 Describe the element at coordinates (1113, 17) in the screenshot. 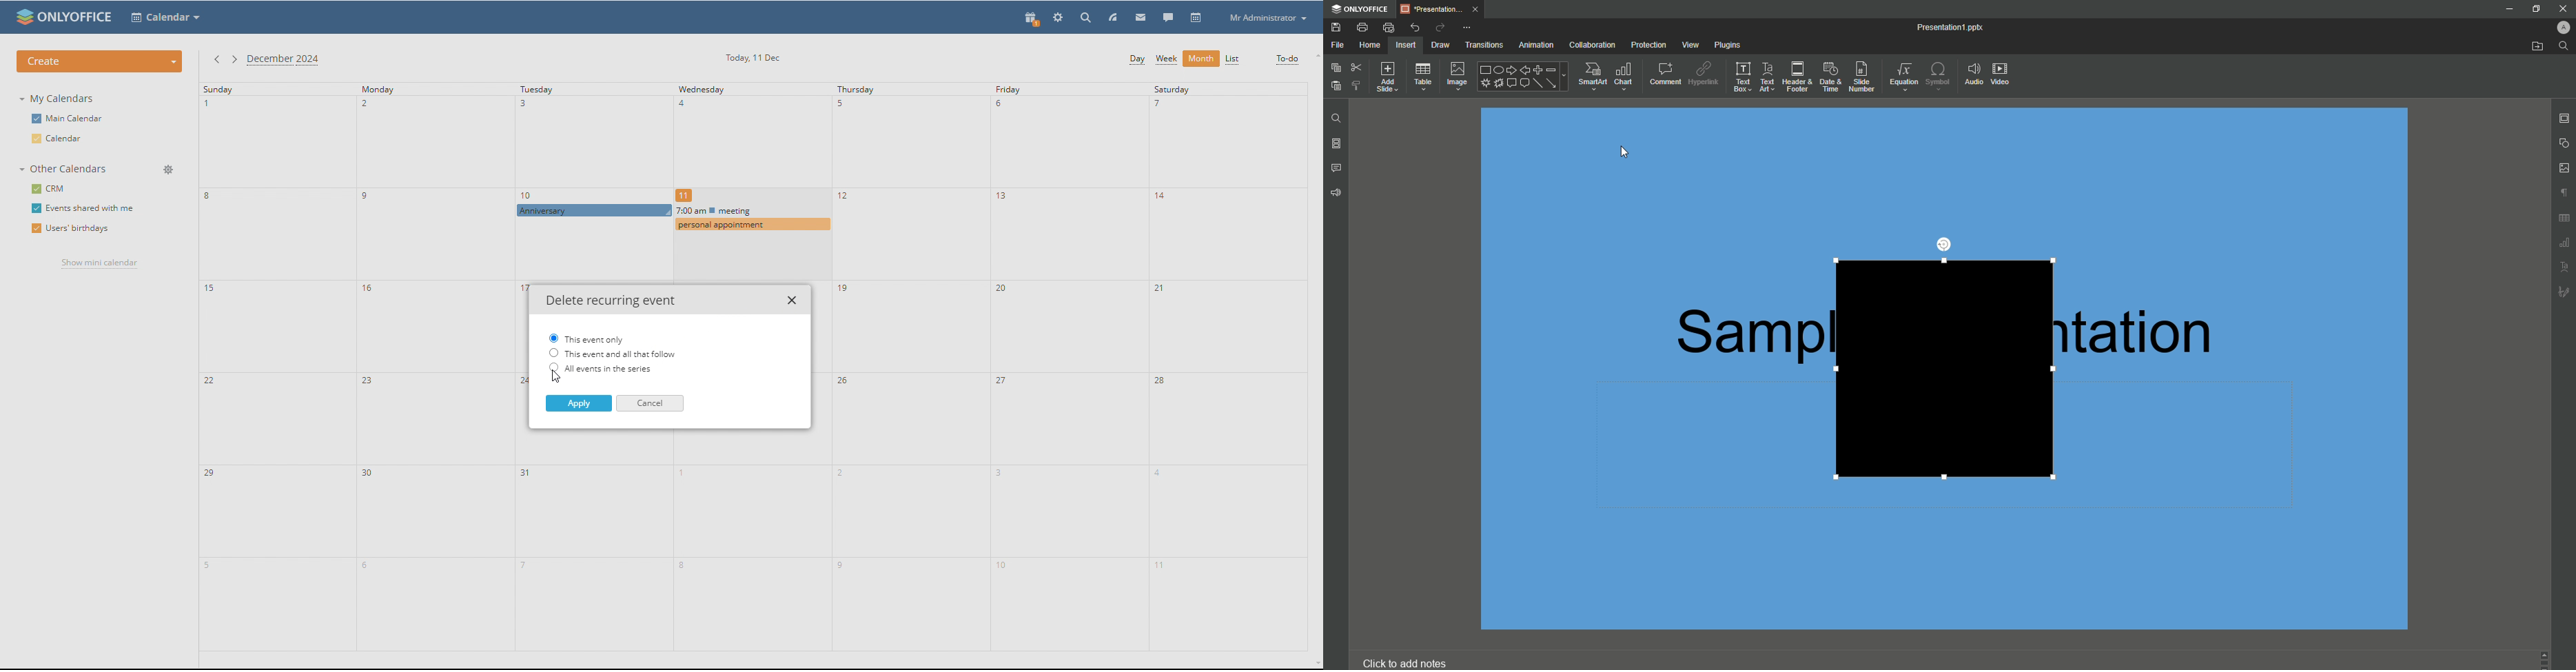

I see `feedd` at that location.